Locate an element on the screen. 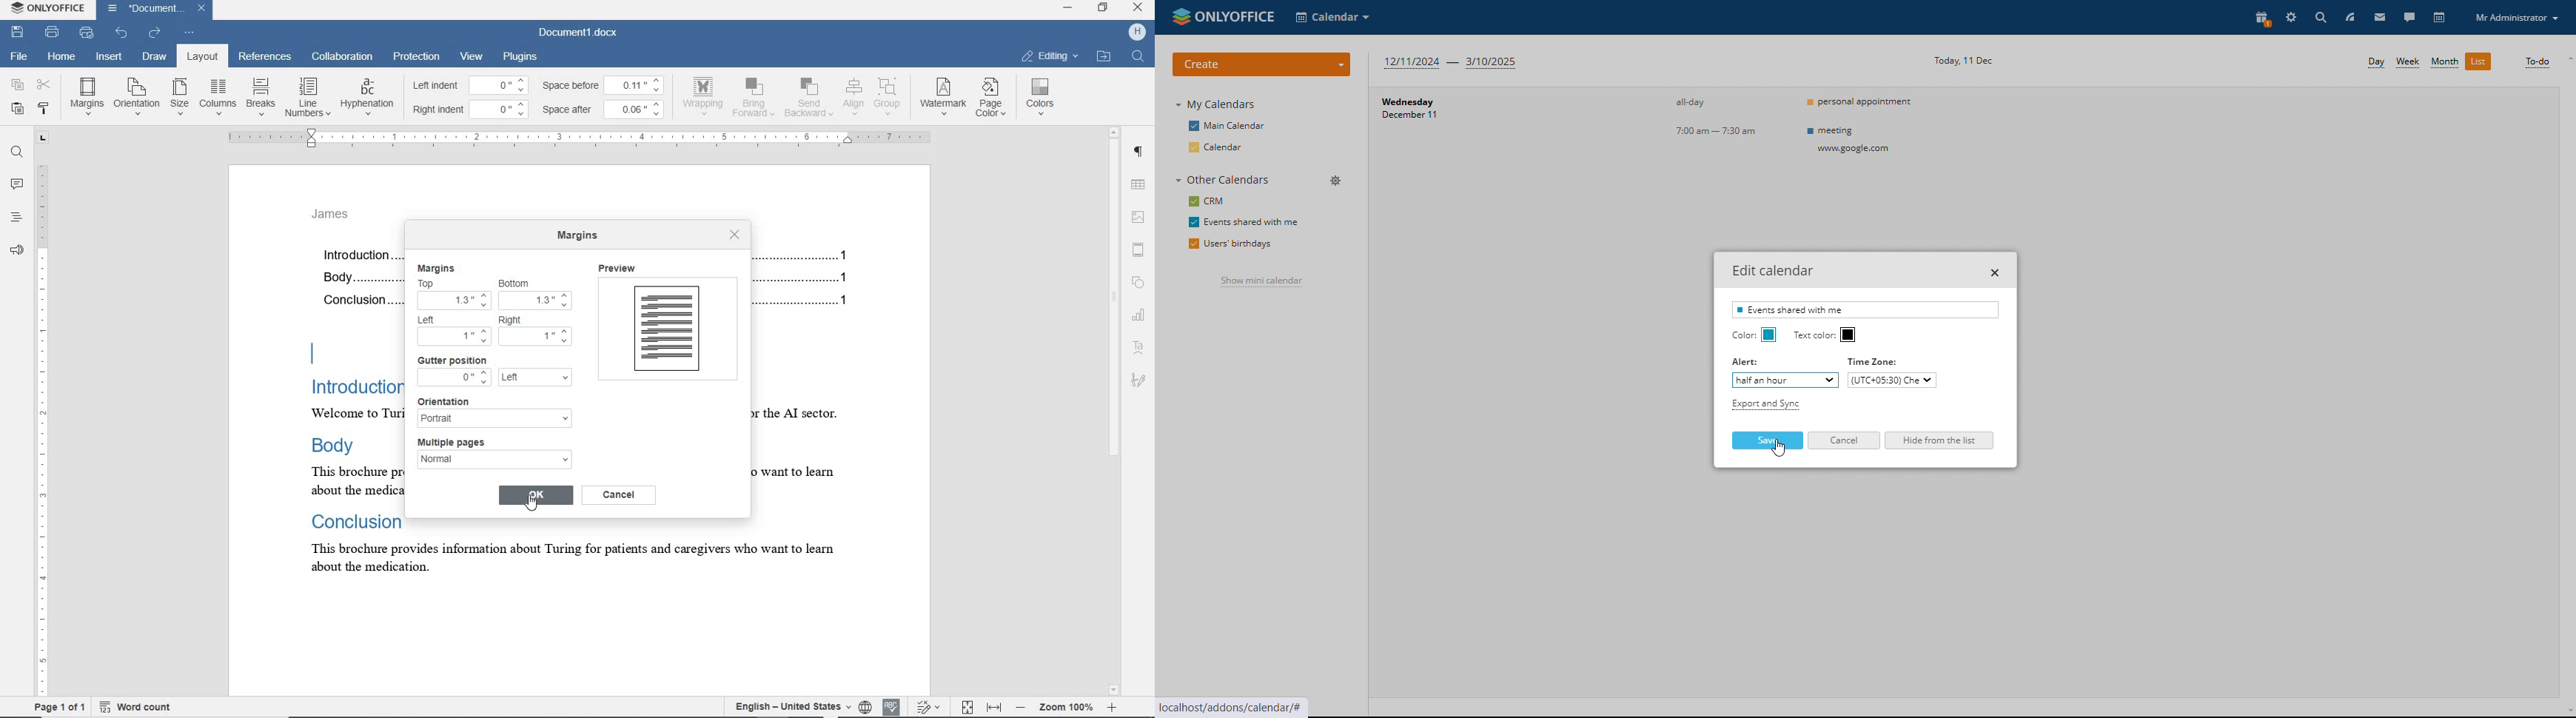 The width and height of the screenshot is (2576, 728). multiple pages is located at coordinates (458, 442).